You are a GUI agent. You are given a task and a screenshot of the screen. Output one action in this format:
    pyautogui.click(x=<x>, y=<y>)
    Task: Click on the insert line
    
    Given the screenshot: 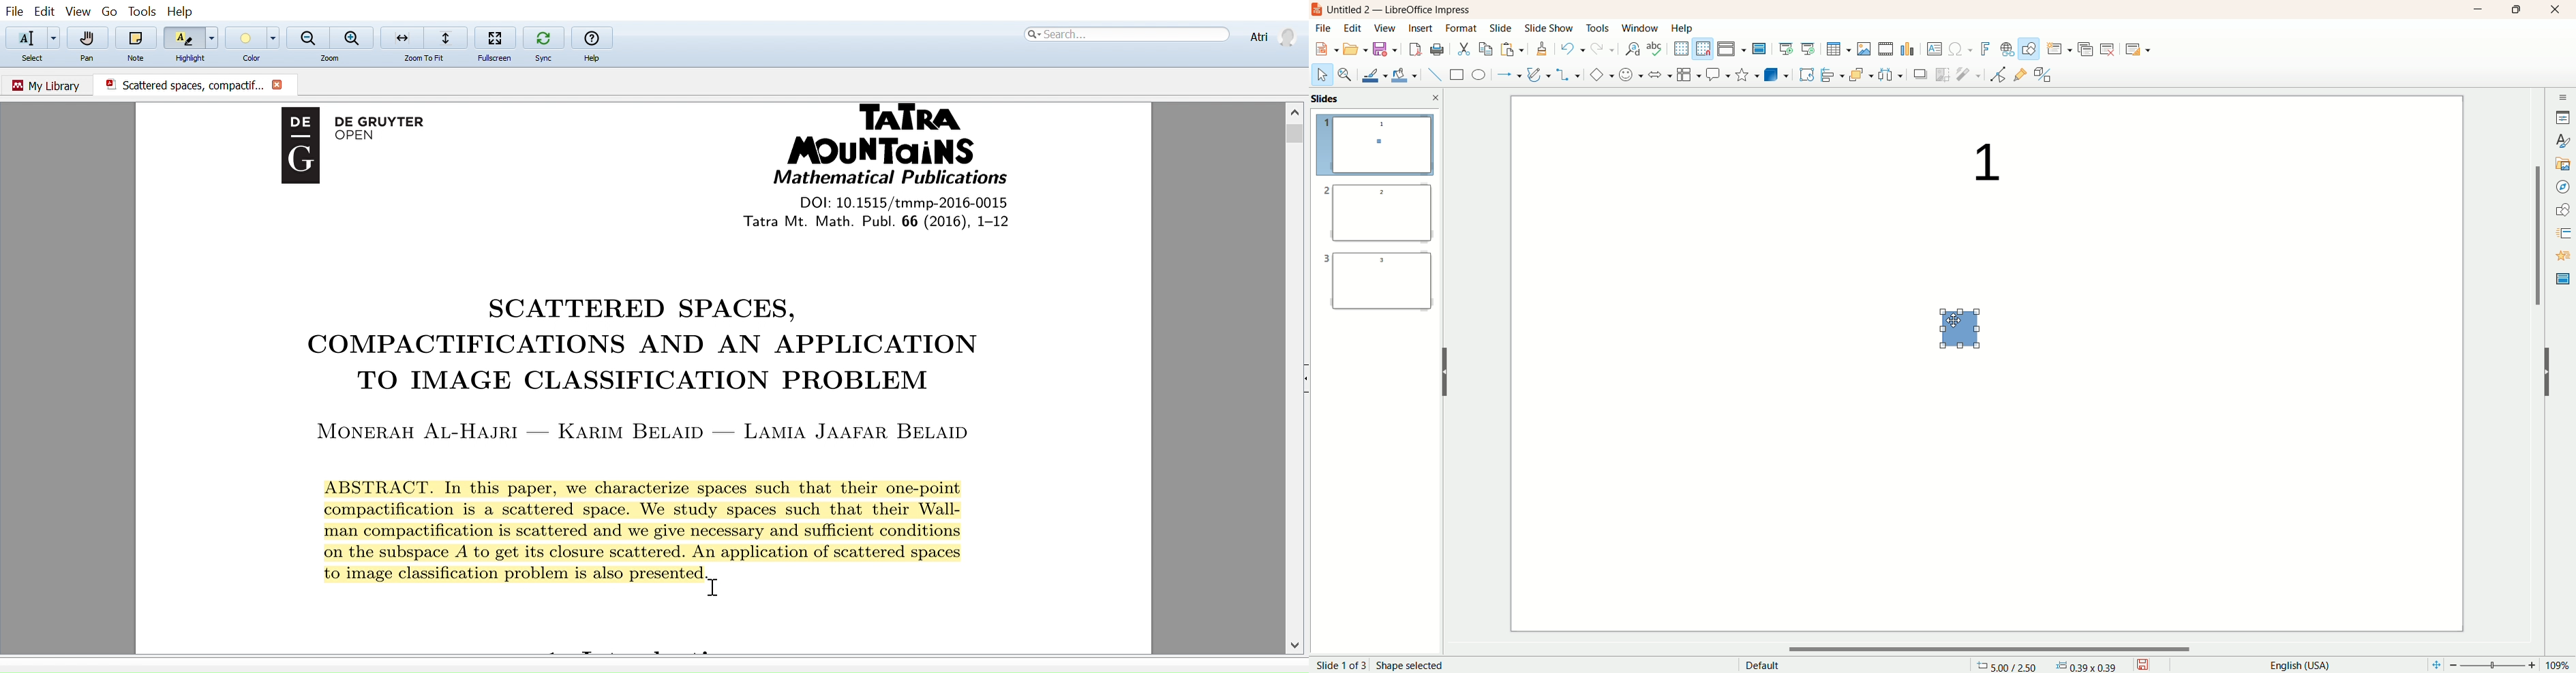 What is the action you would take?
    pyautogui.click(x=1430, y=75)
    